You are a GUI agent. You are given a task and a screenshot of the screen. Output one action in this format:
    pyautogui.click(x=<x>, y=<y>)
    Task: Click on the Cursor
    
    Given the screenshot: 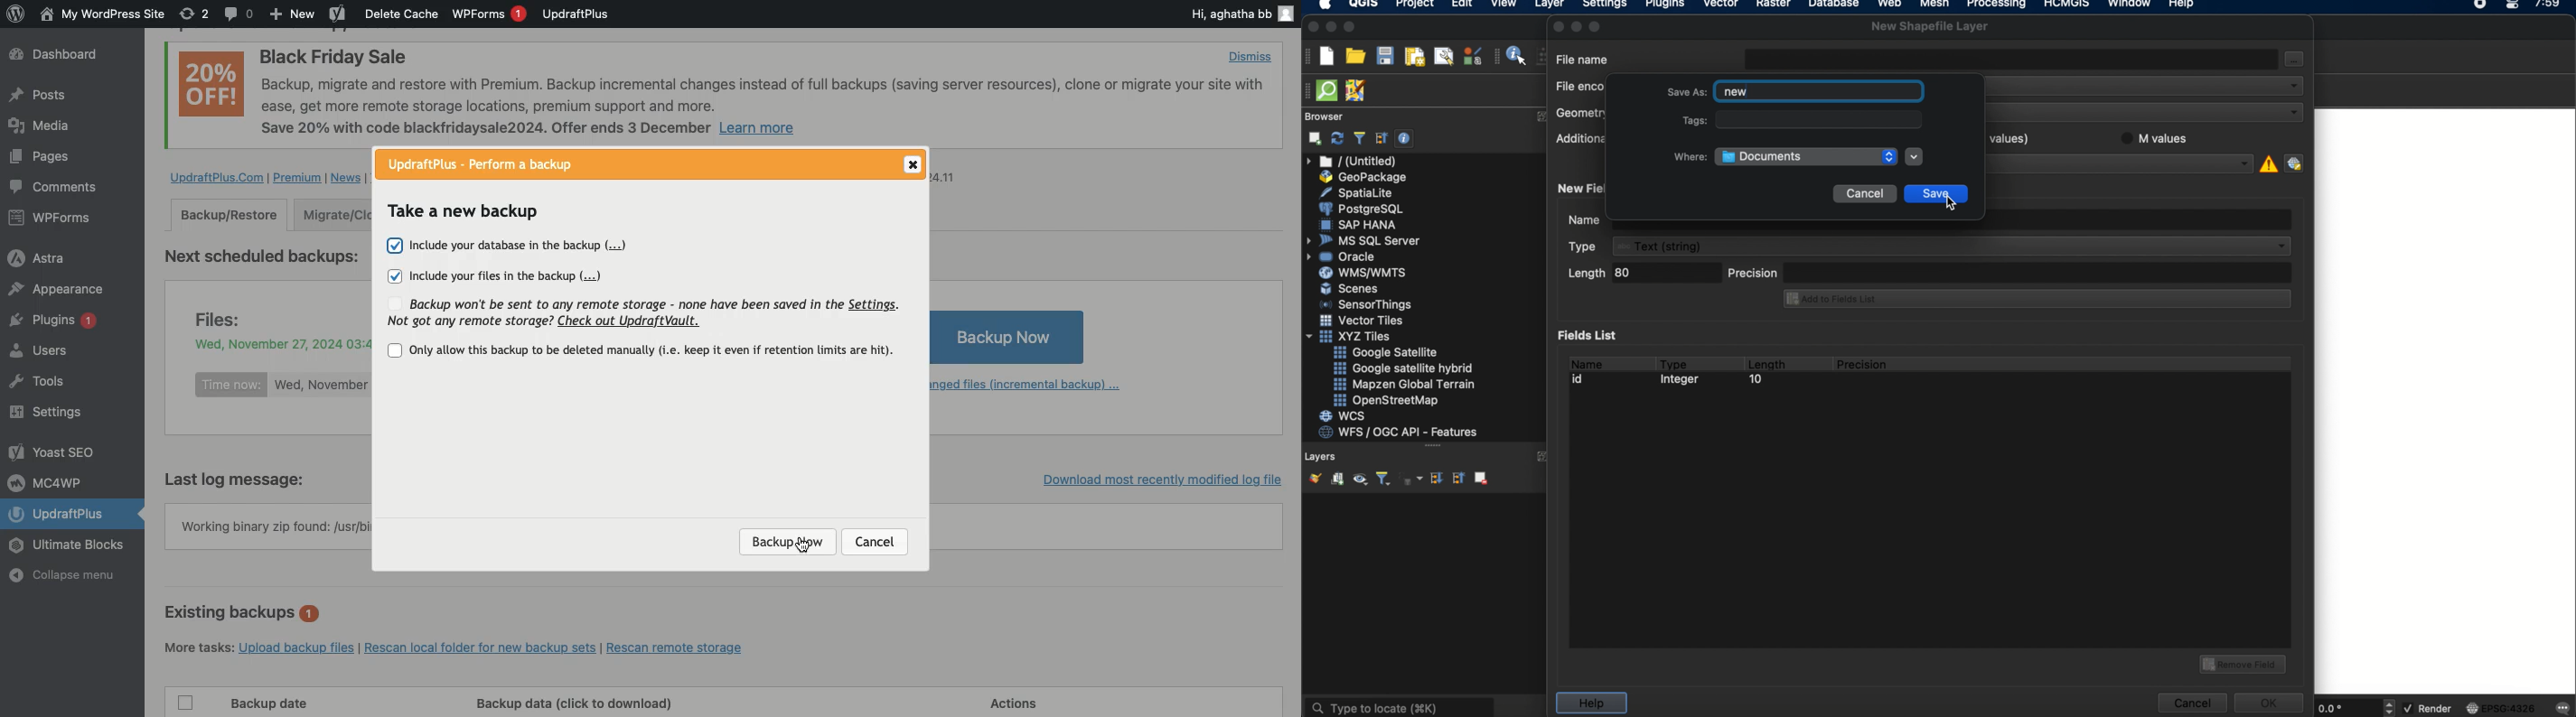 What is the action you would take?
    pyautogui.click(x=801, y=545)
    